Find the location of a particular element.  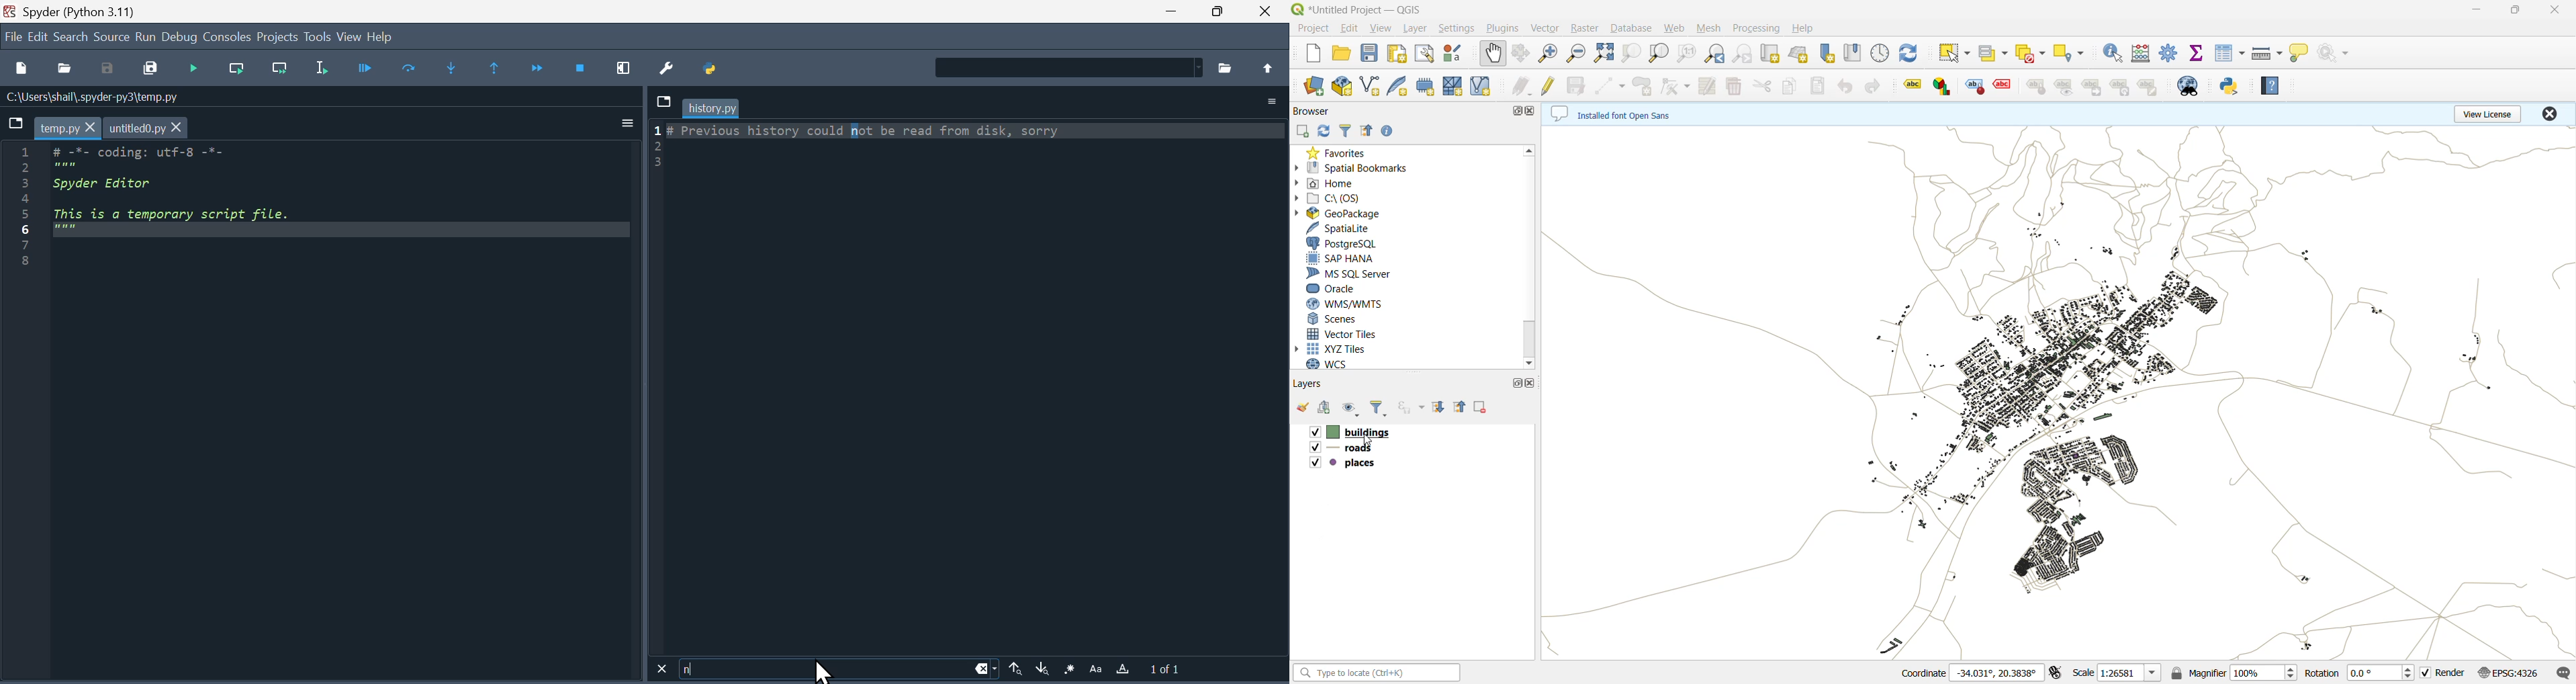

Console is located at coordinates (226, 35).